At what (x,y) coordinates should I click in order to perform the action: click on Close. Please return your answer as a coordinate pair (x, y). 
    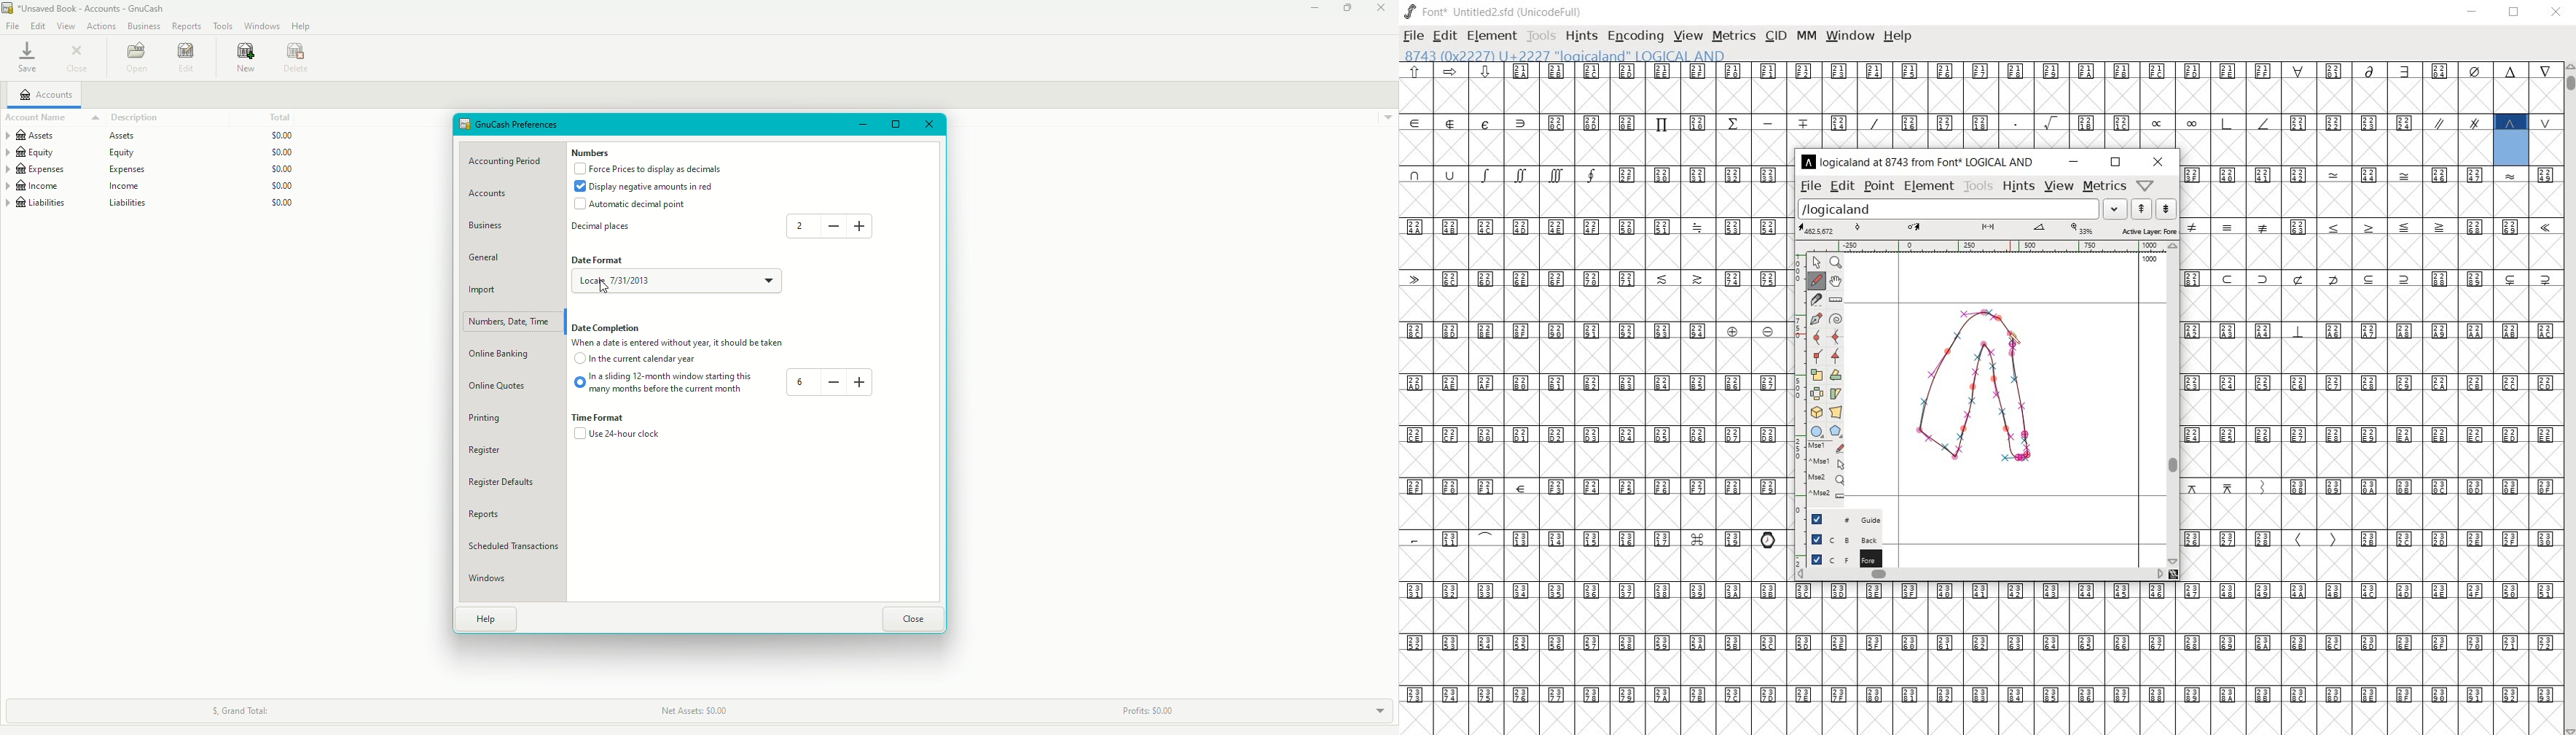
    Looking at the image, I should click on (928, 123).